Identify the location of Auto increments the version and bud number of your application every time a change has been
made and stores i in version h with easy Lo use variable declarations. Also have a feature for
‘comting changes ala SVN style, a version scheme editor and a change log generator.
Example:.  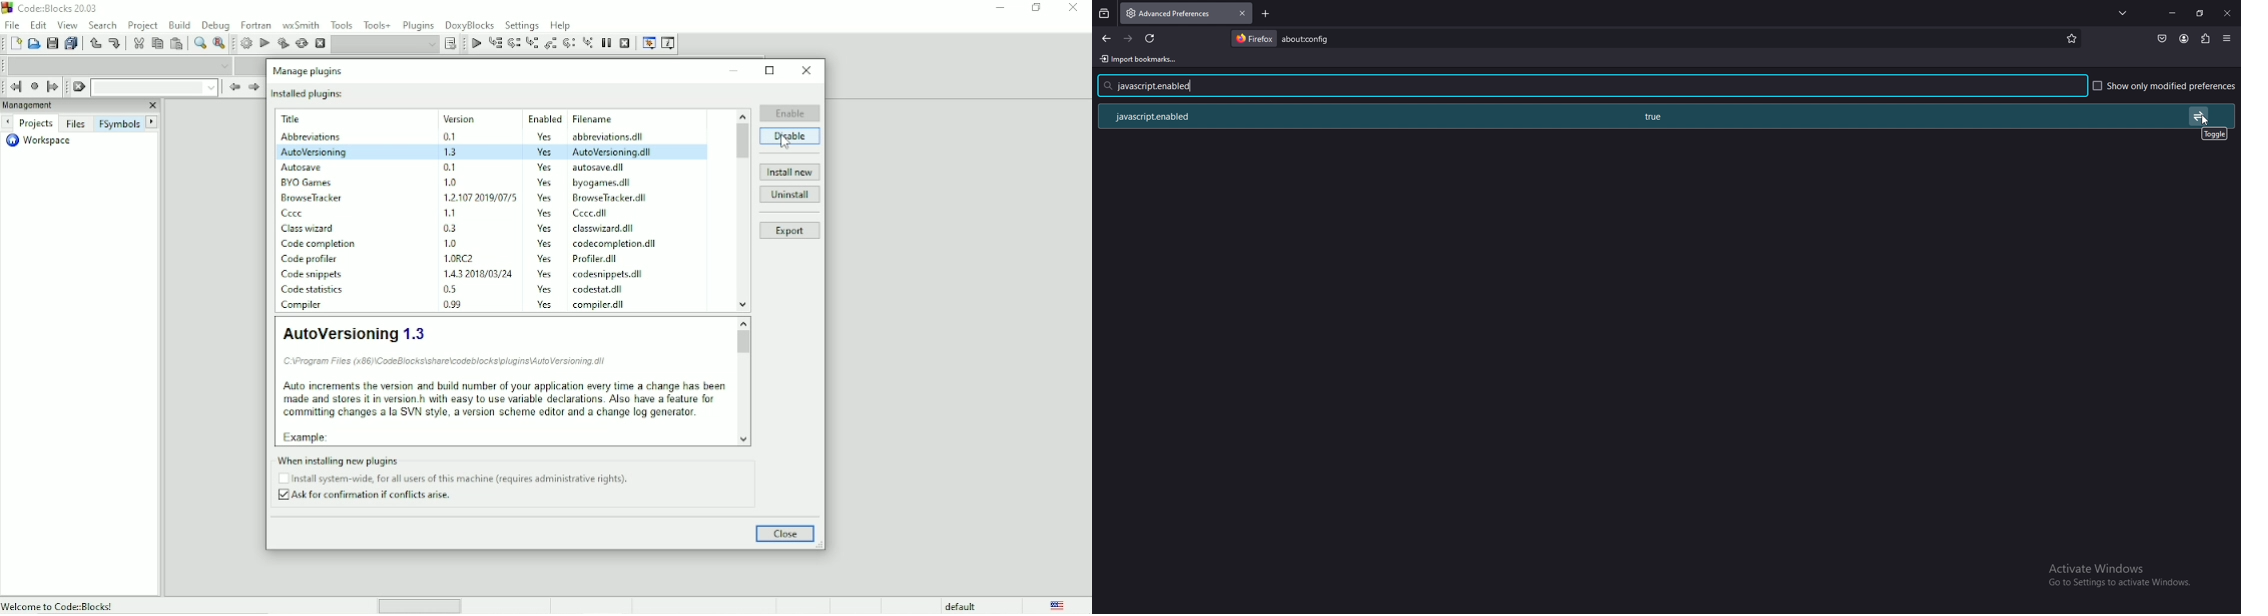
(504, 411).